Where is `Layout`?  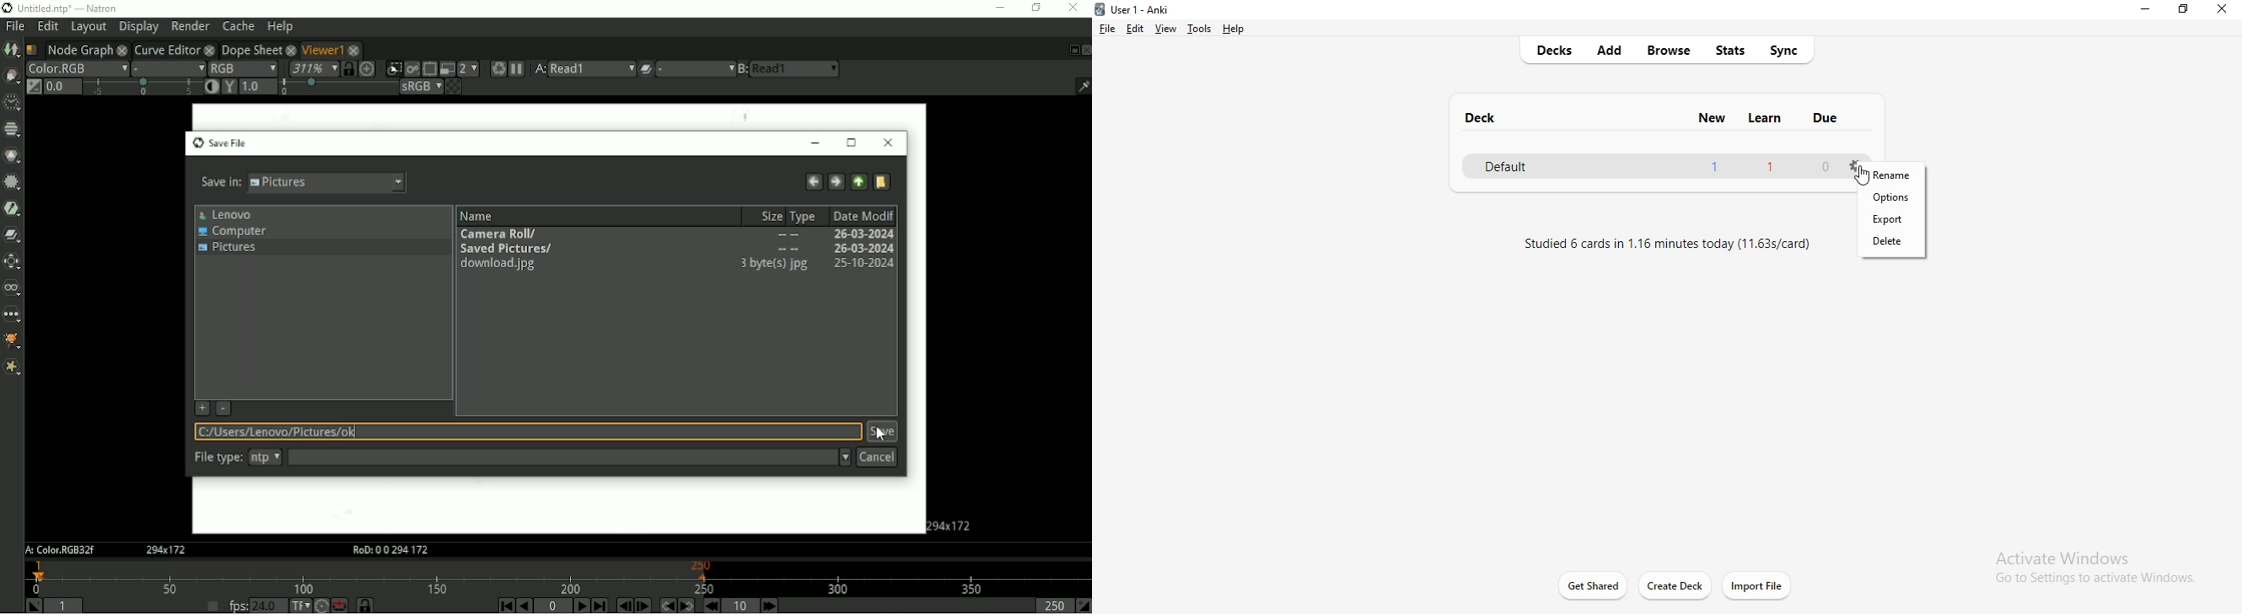
Layout is located at coordinates (87, 27).